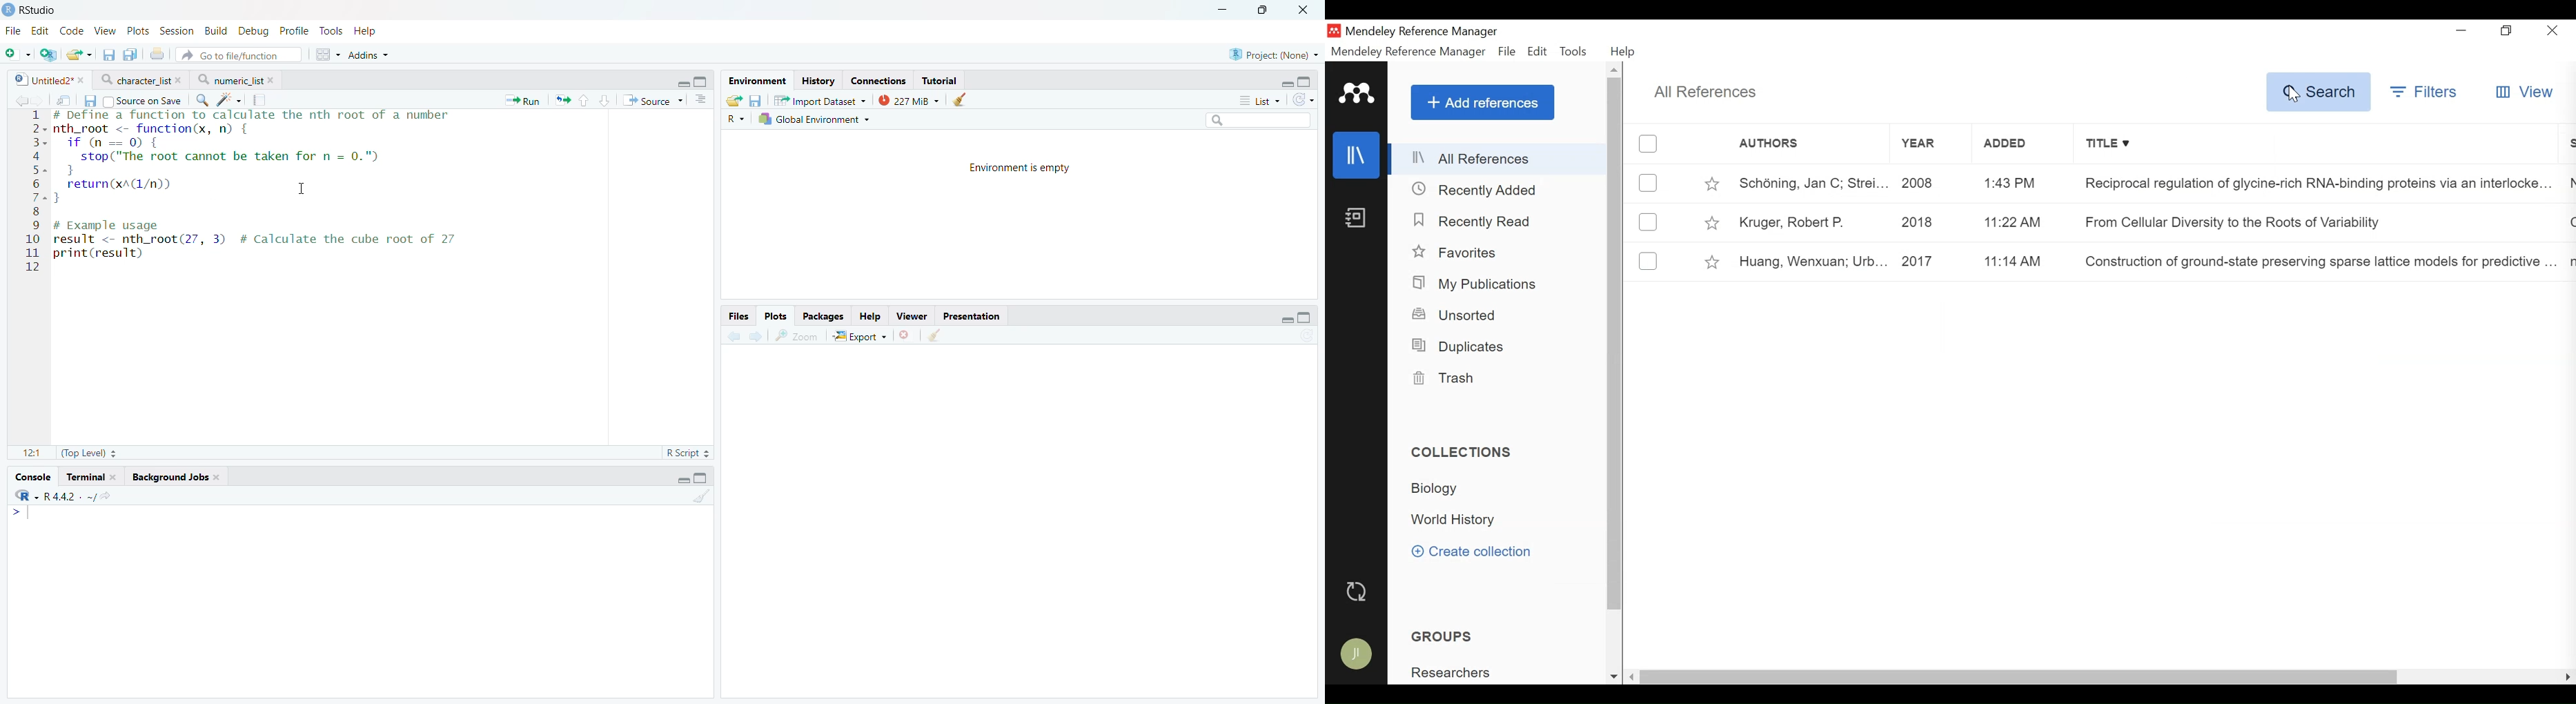 This screenshot has height=728, width=2576. Describe the element at coordinates (756, 335) in the screenshot. I see `Go to next plot` at that location.